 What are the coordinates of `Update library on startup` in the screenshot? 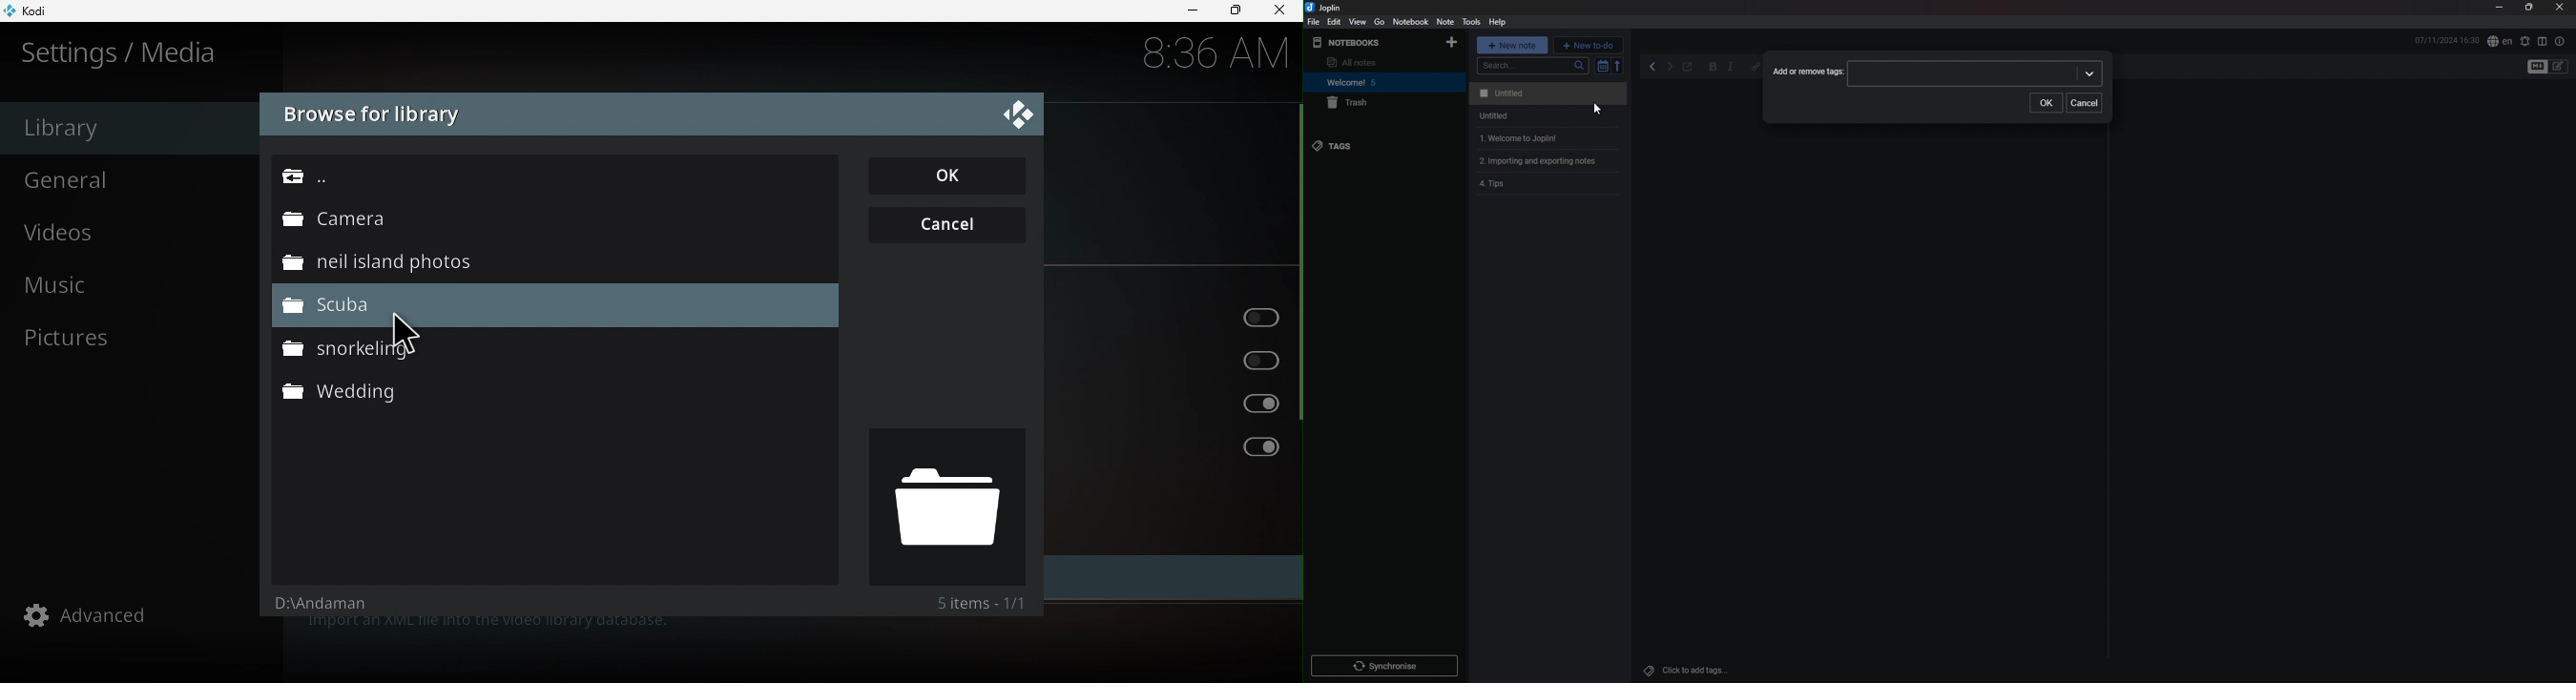 It's located at (1170, 315).